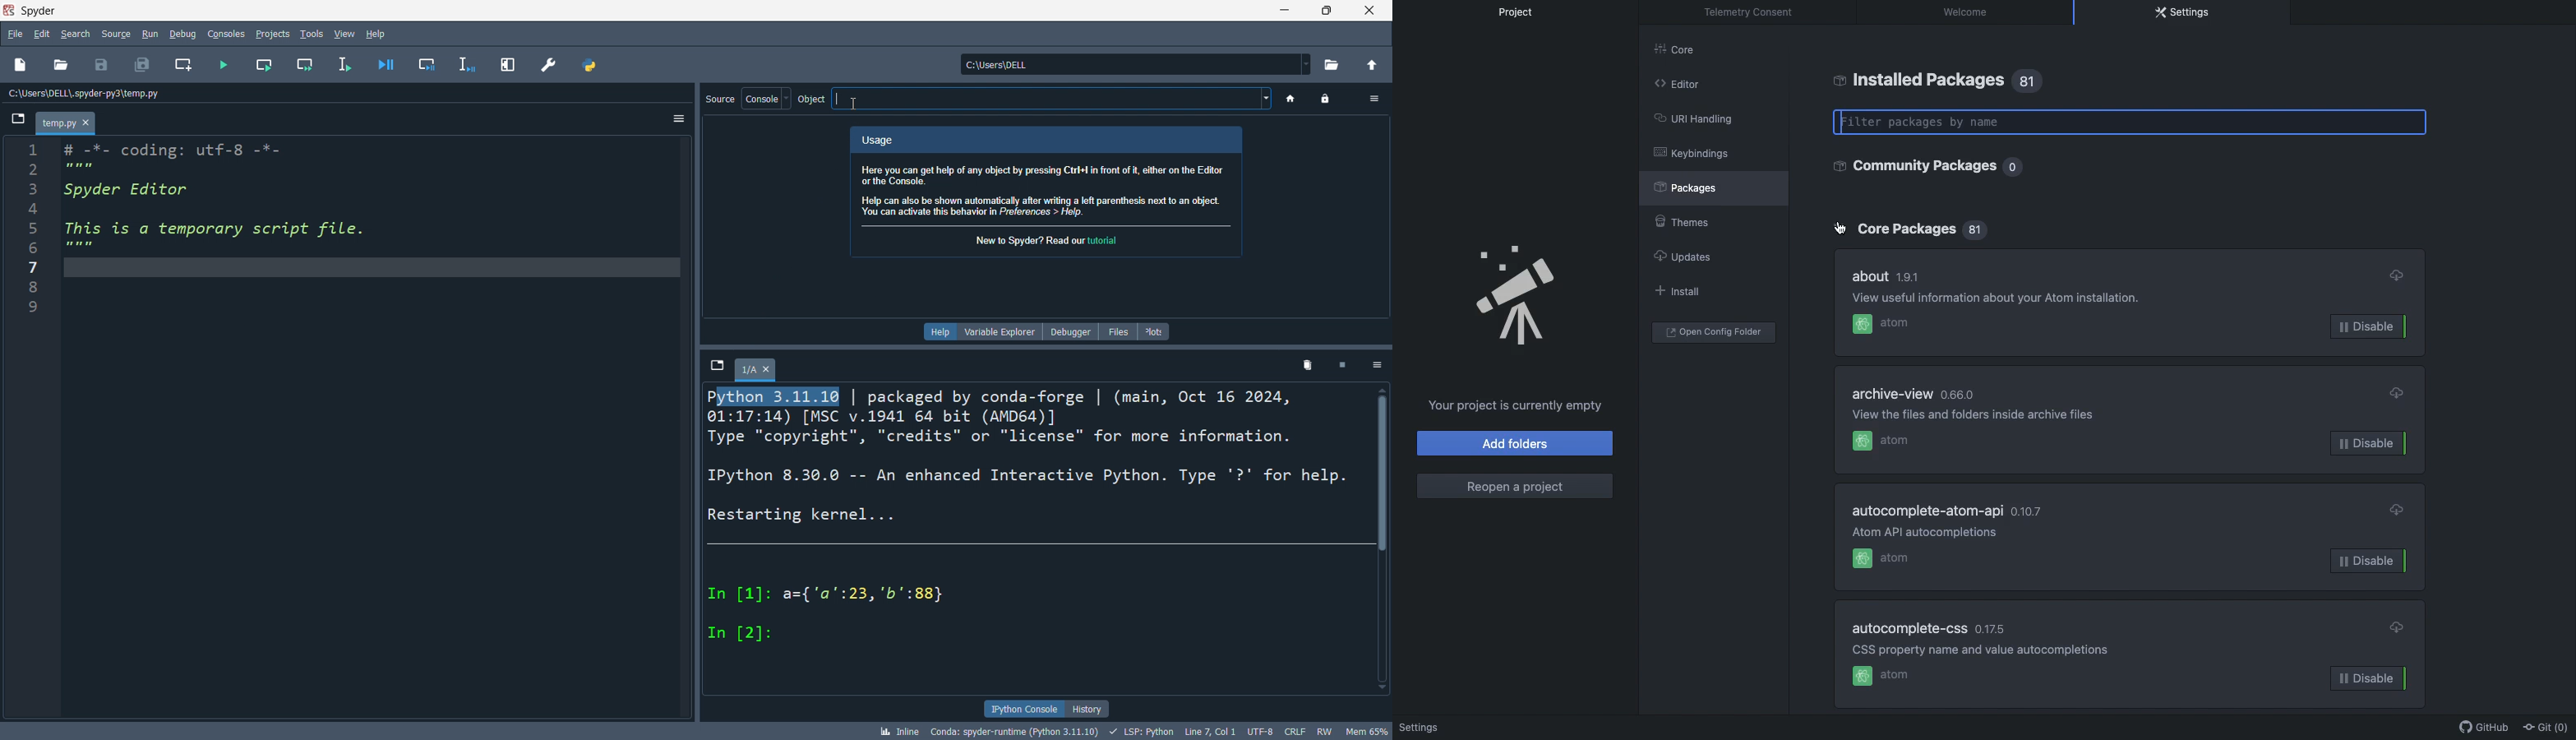 The width and height of the screenshot is (2576, 756). What do you see at coordinates (107, 65) in the screenshot?
I see `save` at bounding box center [107, 65].